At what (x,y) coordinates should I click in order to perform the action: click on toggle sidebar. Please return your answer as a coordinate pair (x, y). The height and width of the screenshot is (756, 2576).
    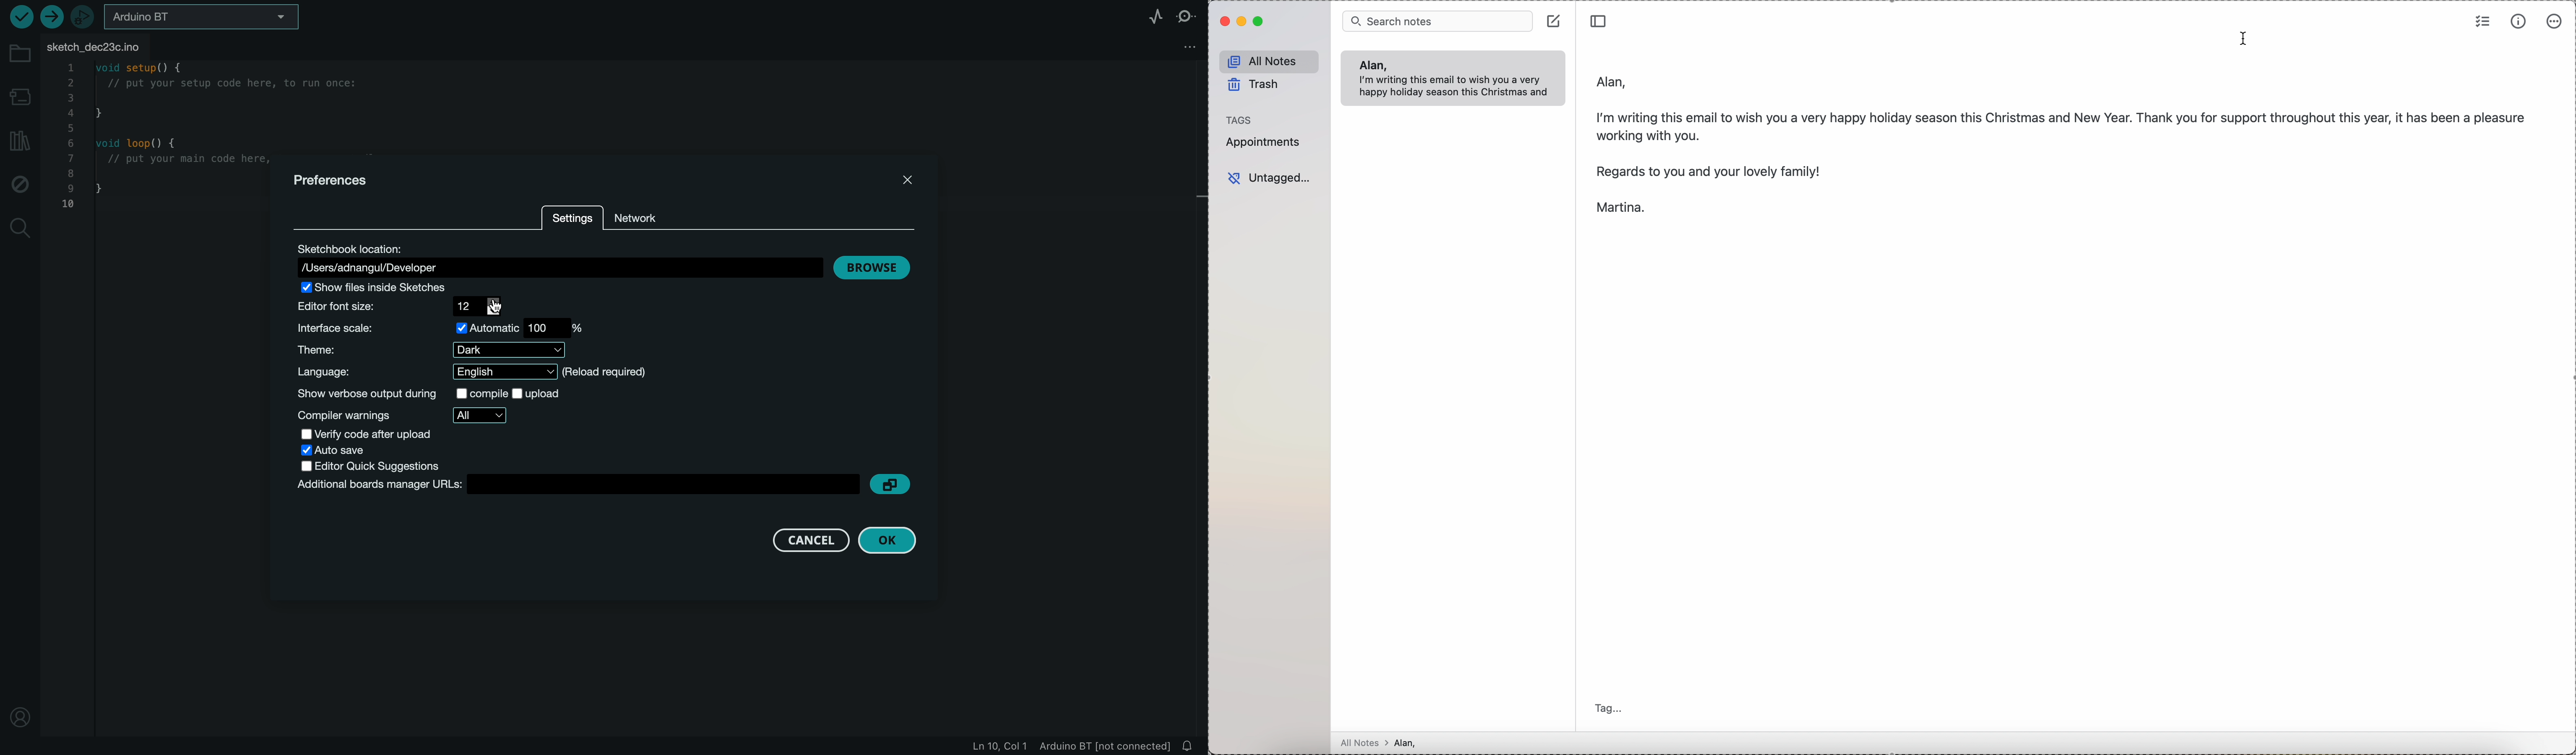
    Looking at the image, I should click on (1600, 19).